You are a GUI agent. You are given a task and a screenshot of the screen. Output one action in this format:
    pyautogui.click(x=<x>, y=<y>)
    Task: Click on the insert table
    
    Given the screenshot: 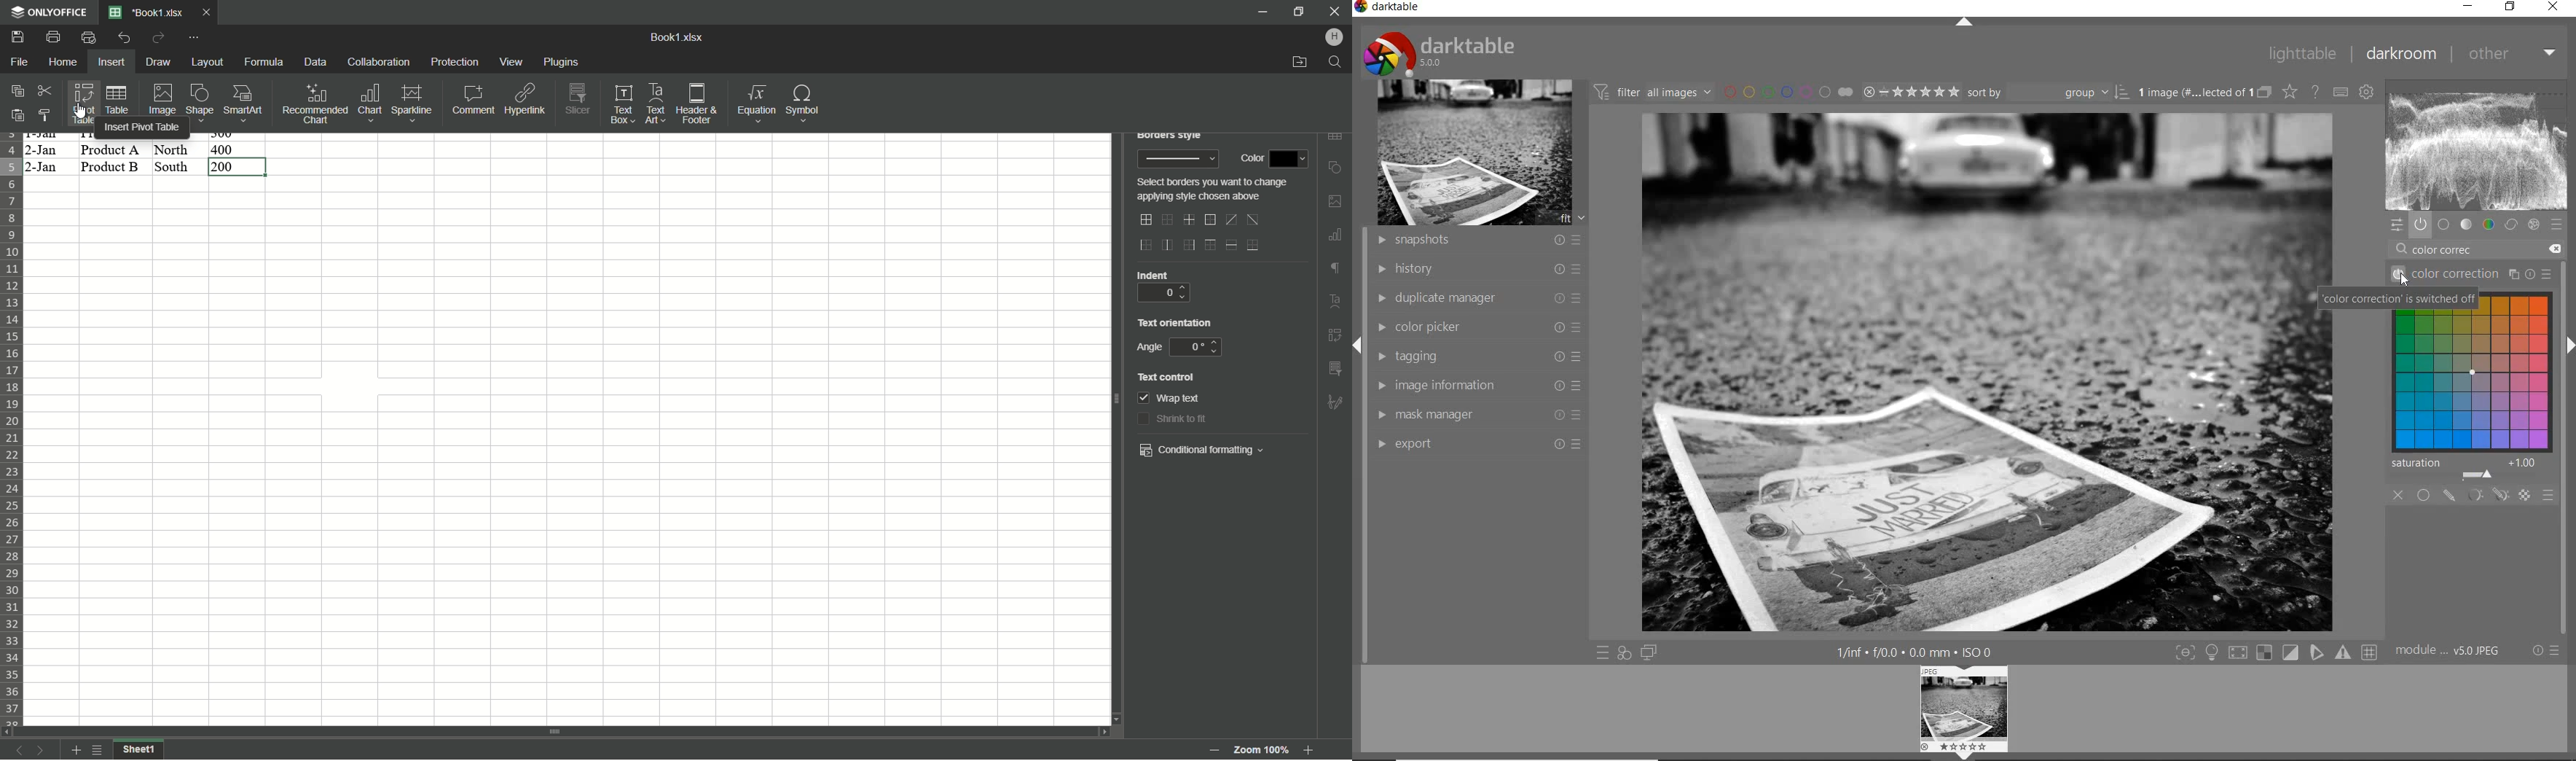 What is the action you would take?
    pyautogui.click(x=1337, y=135)
    